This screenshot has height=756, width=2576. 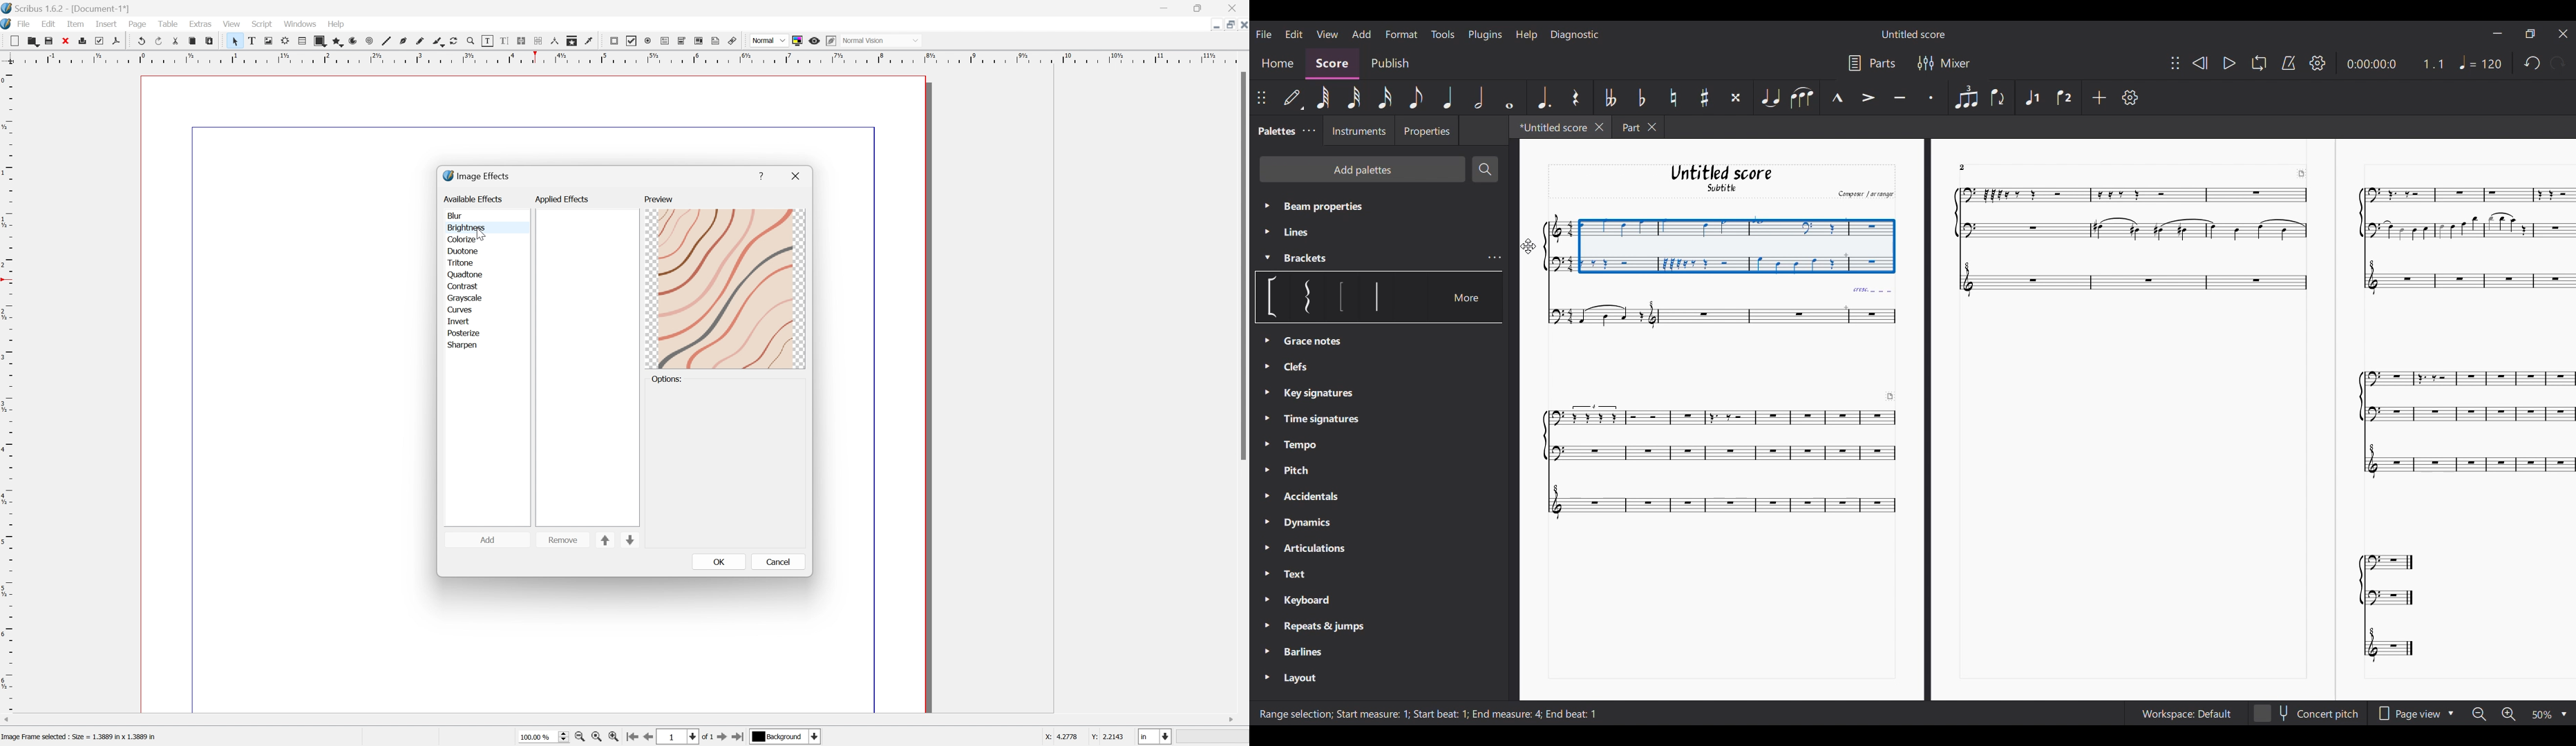 I want to click on Scribus, so click(x=8, y=24).